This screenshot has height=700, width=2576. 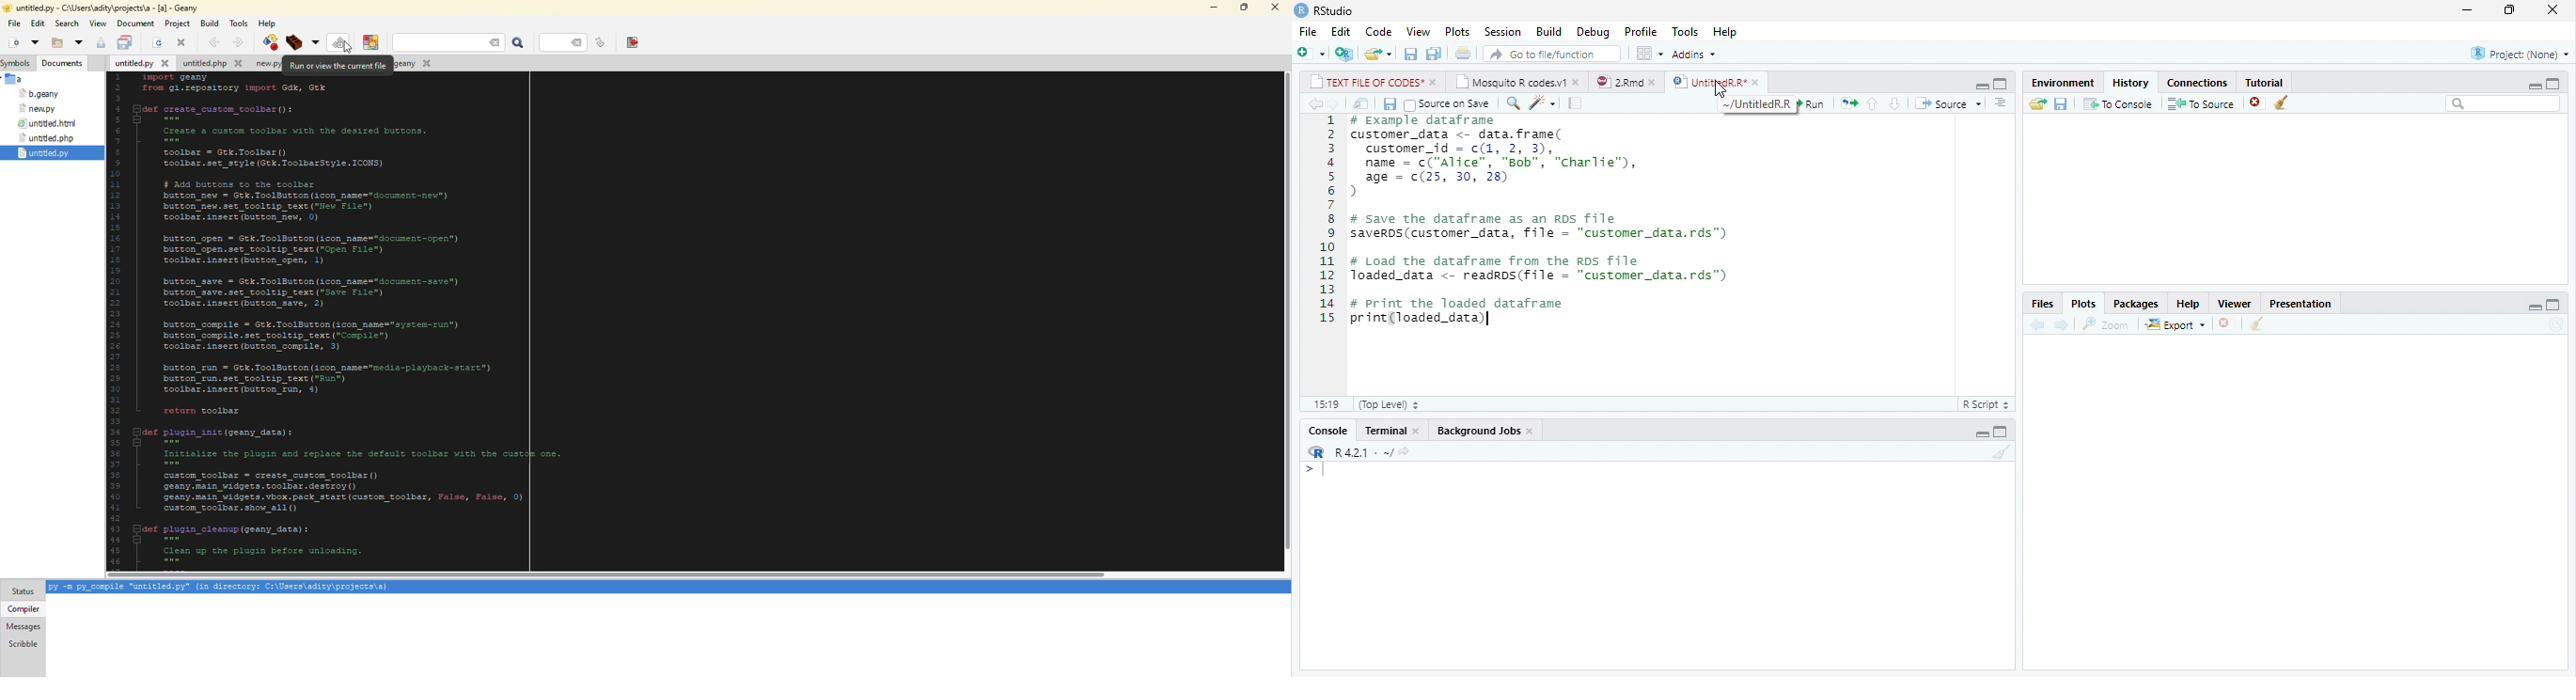 What do you see at coordinates (2063, 82) in the screenshot?
I see `Environment` at bounding box center [2063, 82].